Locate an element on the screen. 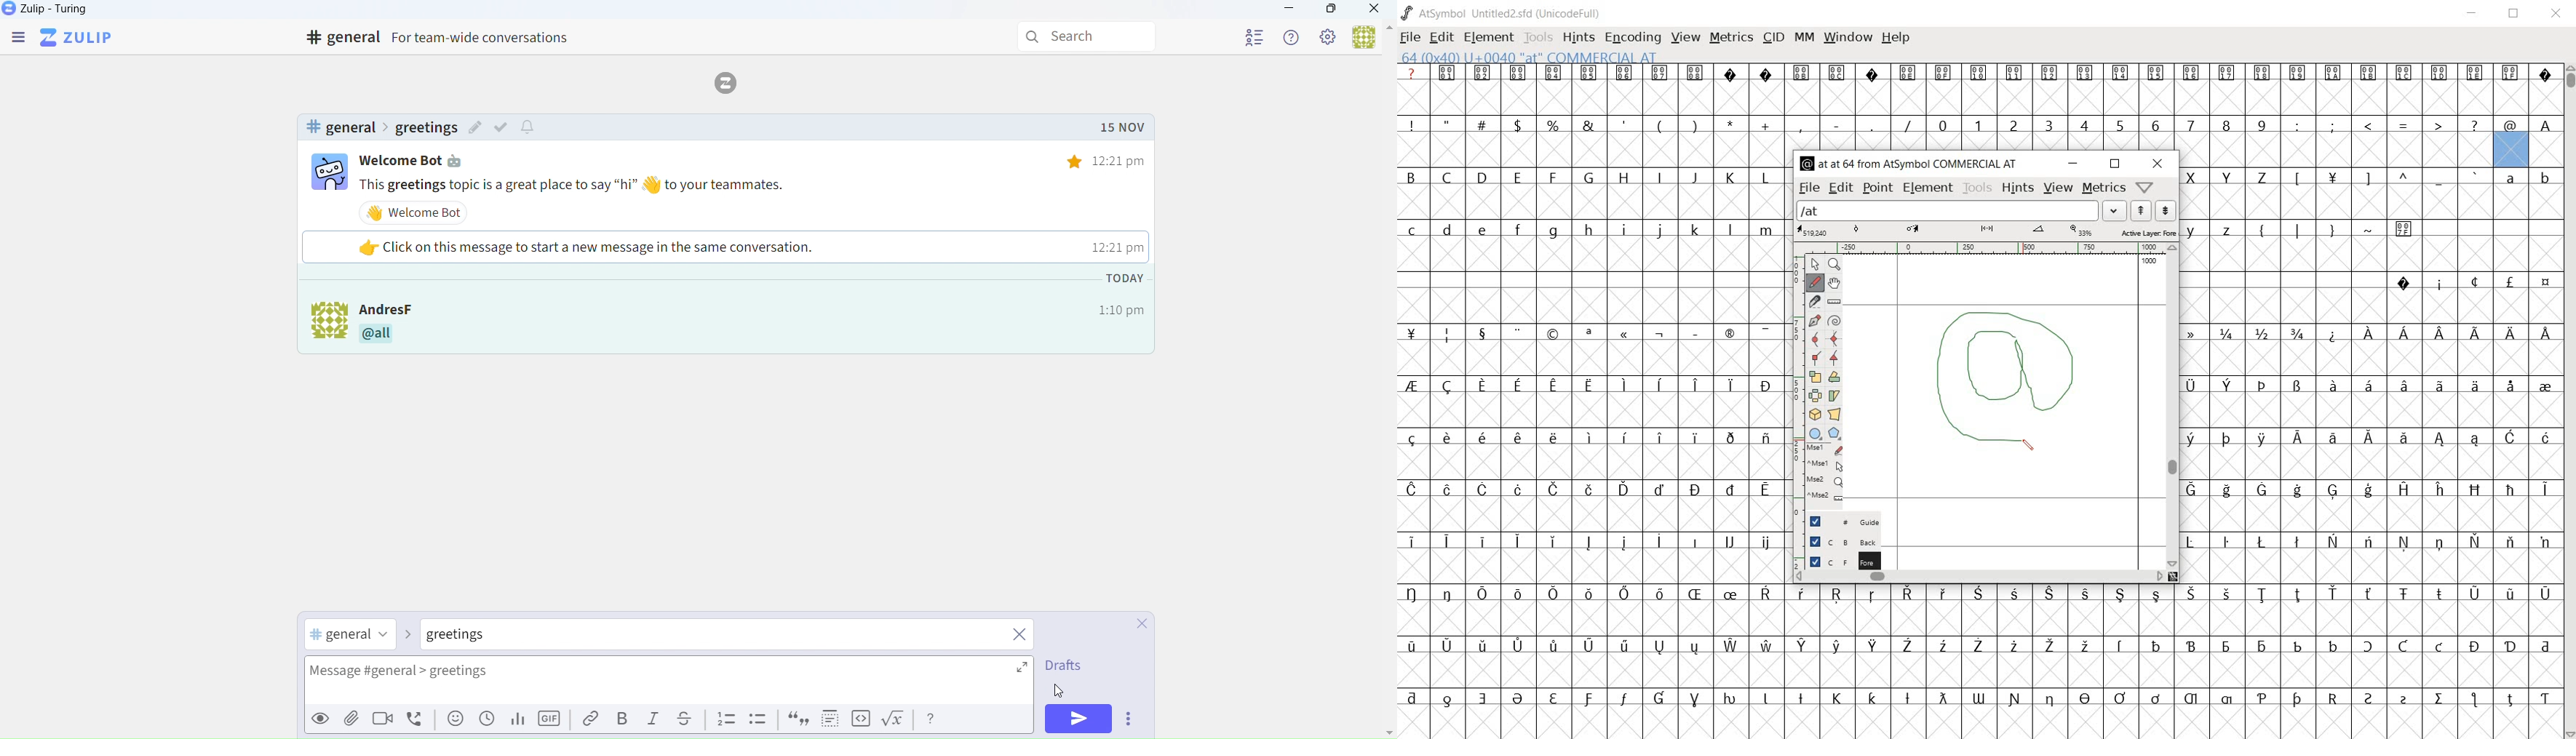 The height and width of the screenshot is (756, 2576). Direct Message is located at coordinates (474, 636).